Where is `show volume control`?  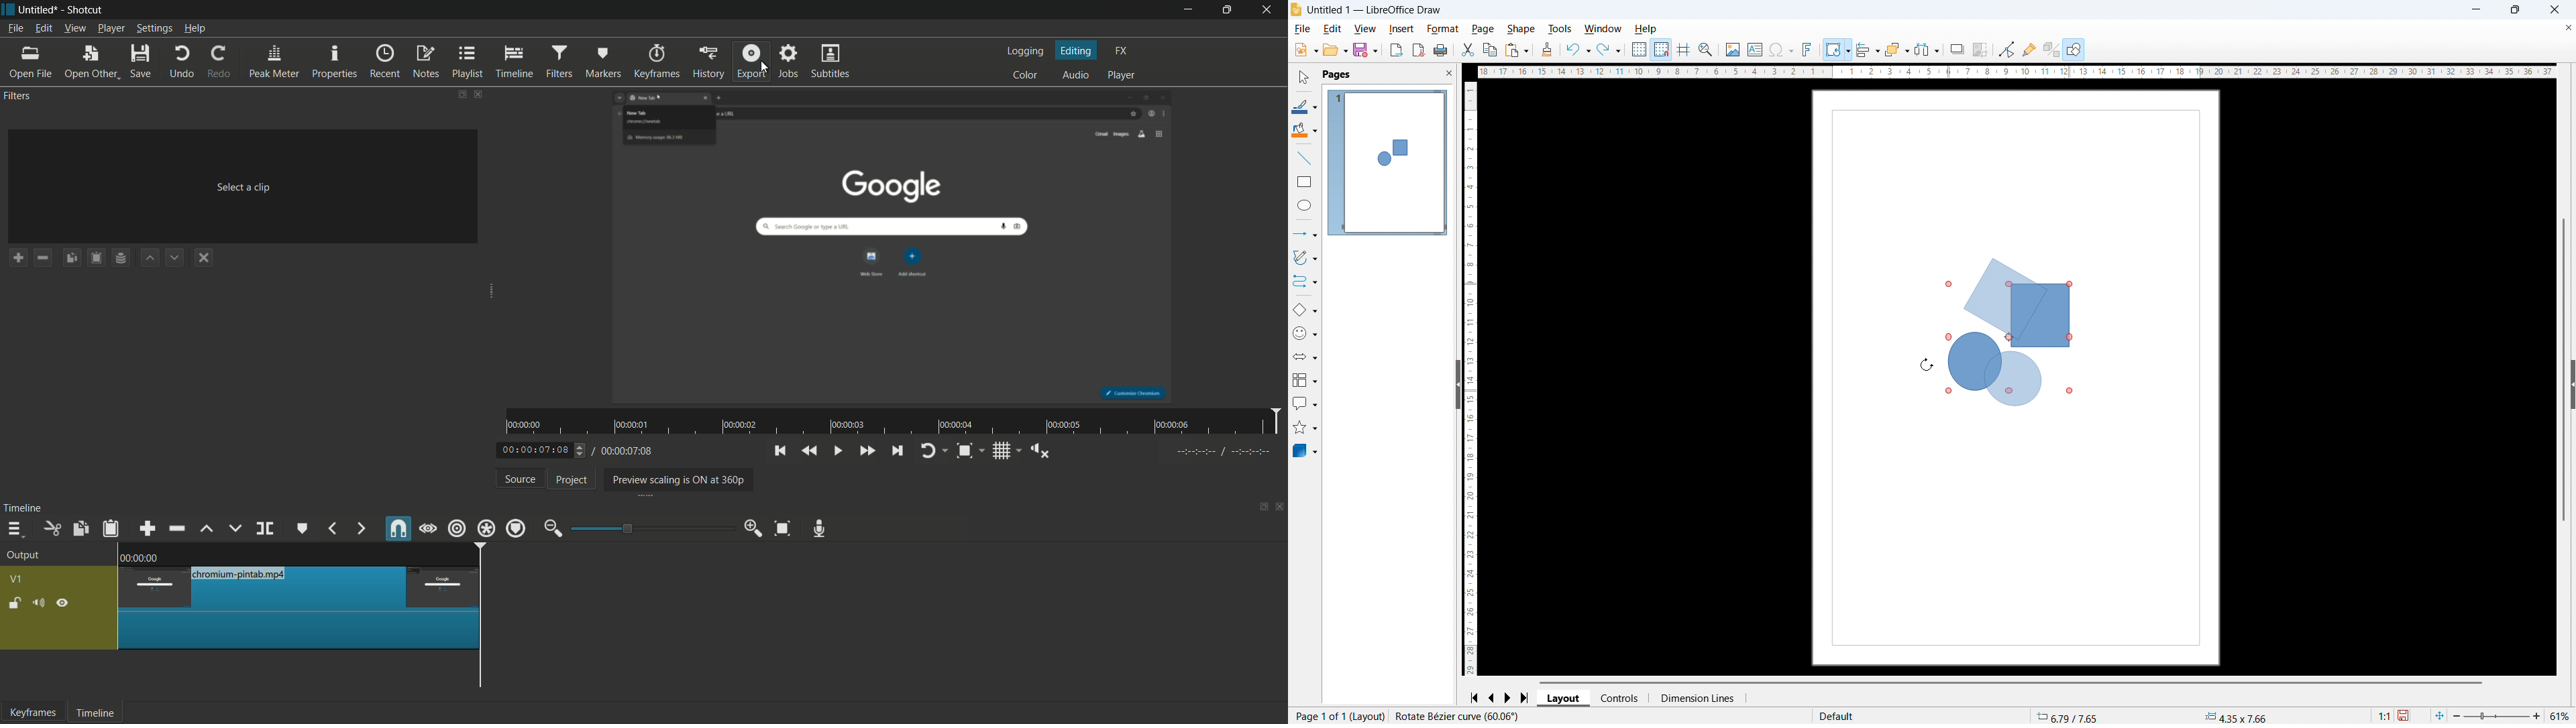
show volume control is located at coordinates (1044, 450).